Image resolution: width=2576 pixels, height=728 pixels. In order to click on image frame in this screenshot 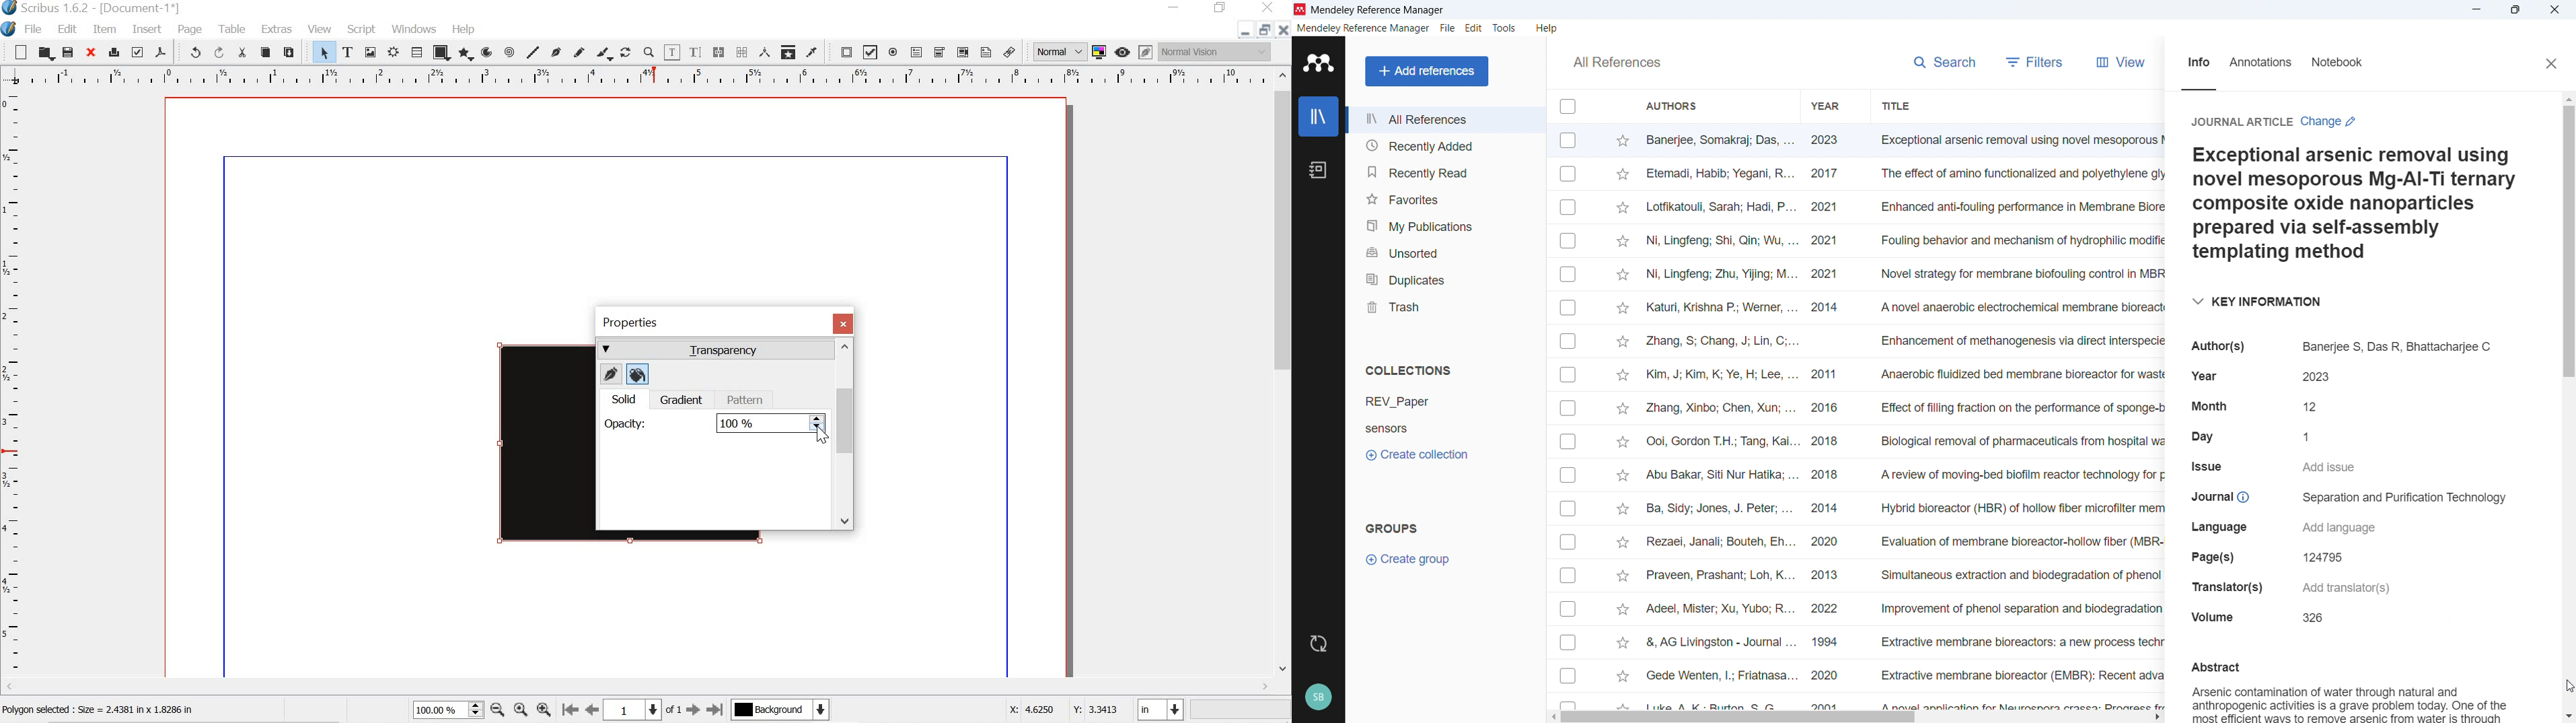, I will do `click(371, 53)`.